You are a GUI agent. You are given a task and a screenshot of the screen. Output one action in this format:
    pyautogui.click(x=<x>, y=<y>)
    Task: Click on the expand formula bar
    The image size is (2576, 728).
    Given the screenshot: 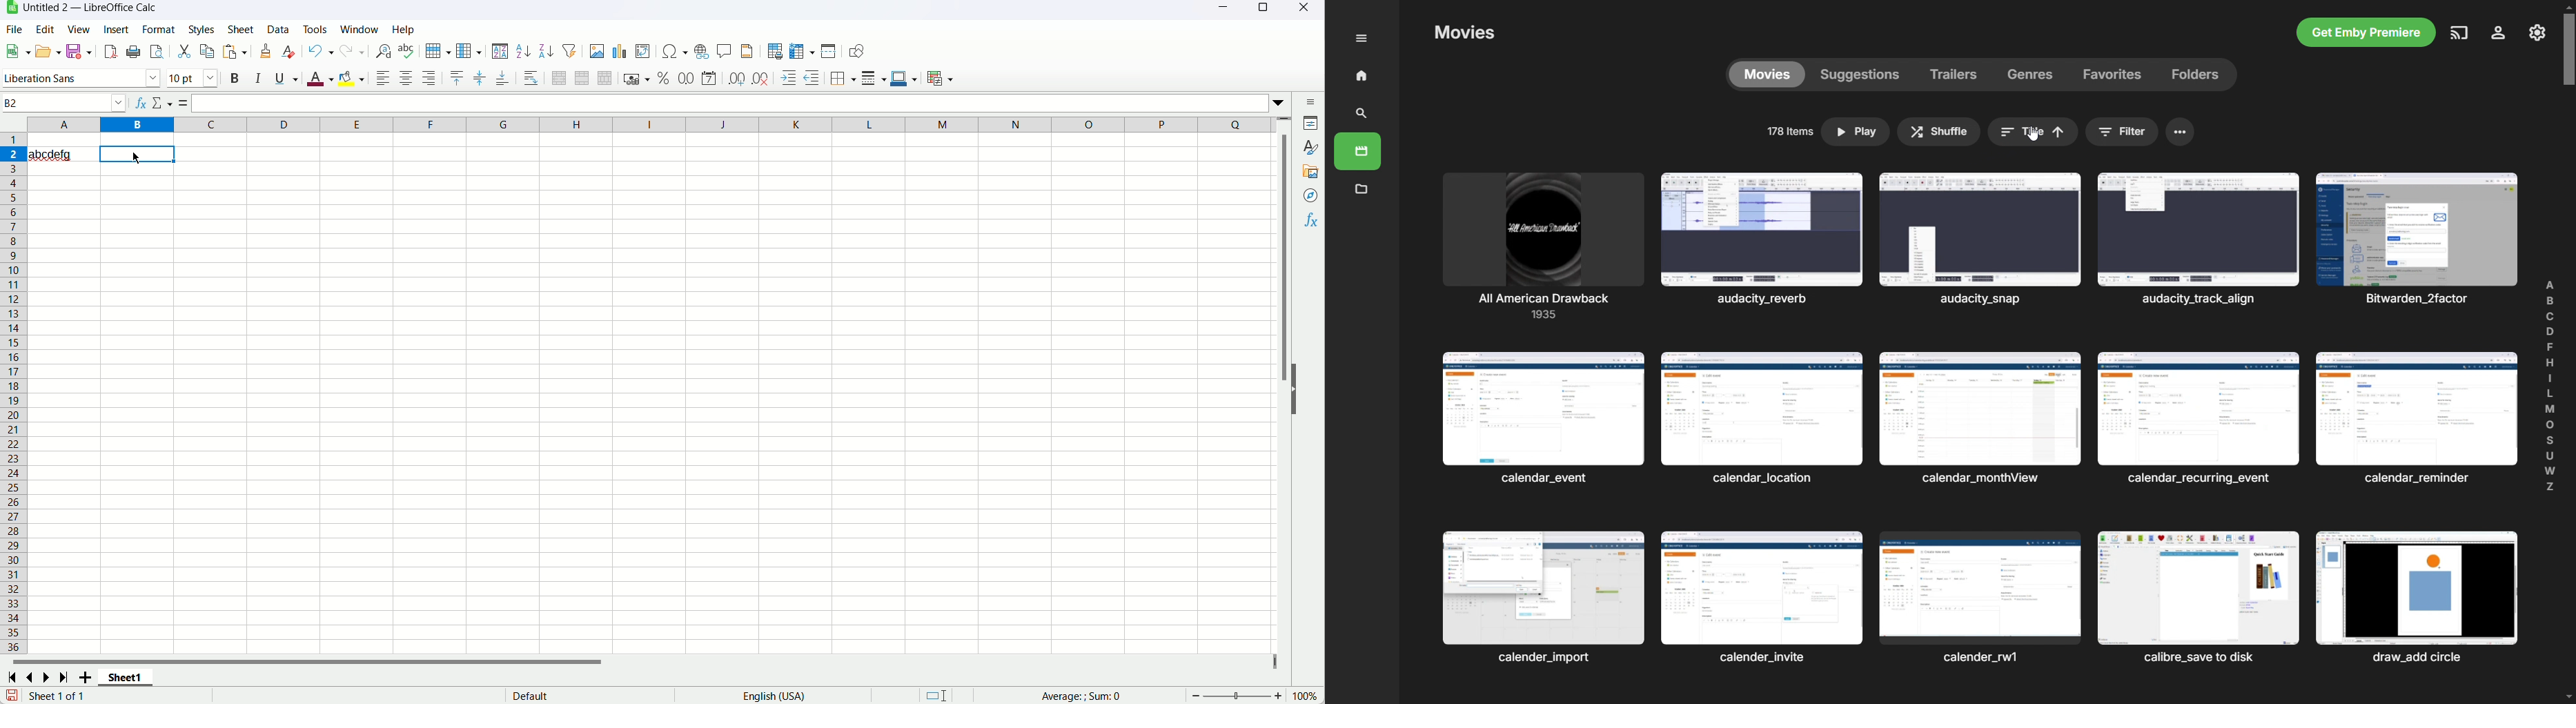 What is the action you would take?
    pyautogui.click(x=1283, y=102)
    